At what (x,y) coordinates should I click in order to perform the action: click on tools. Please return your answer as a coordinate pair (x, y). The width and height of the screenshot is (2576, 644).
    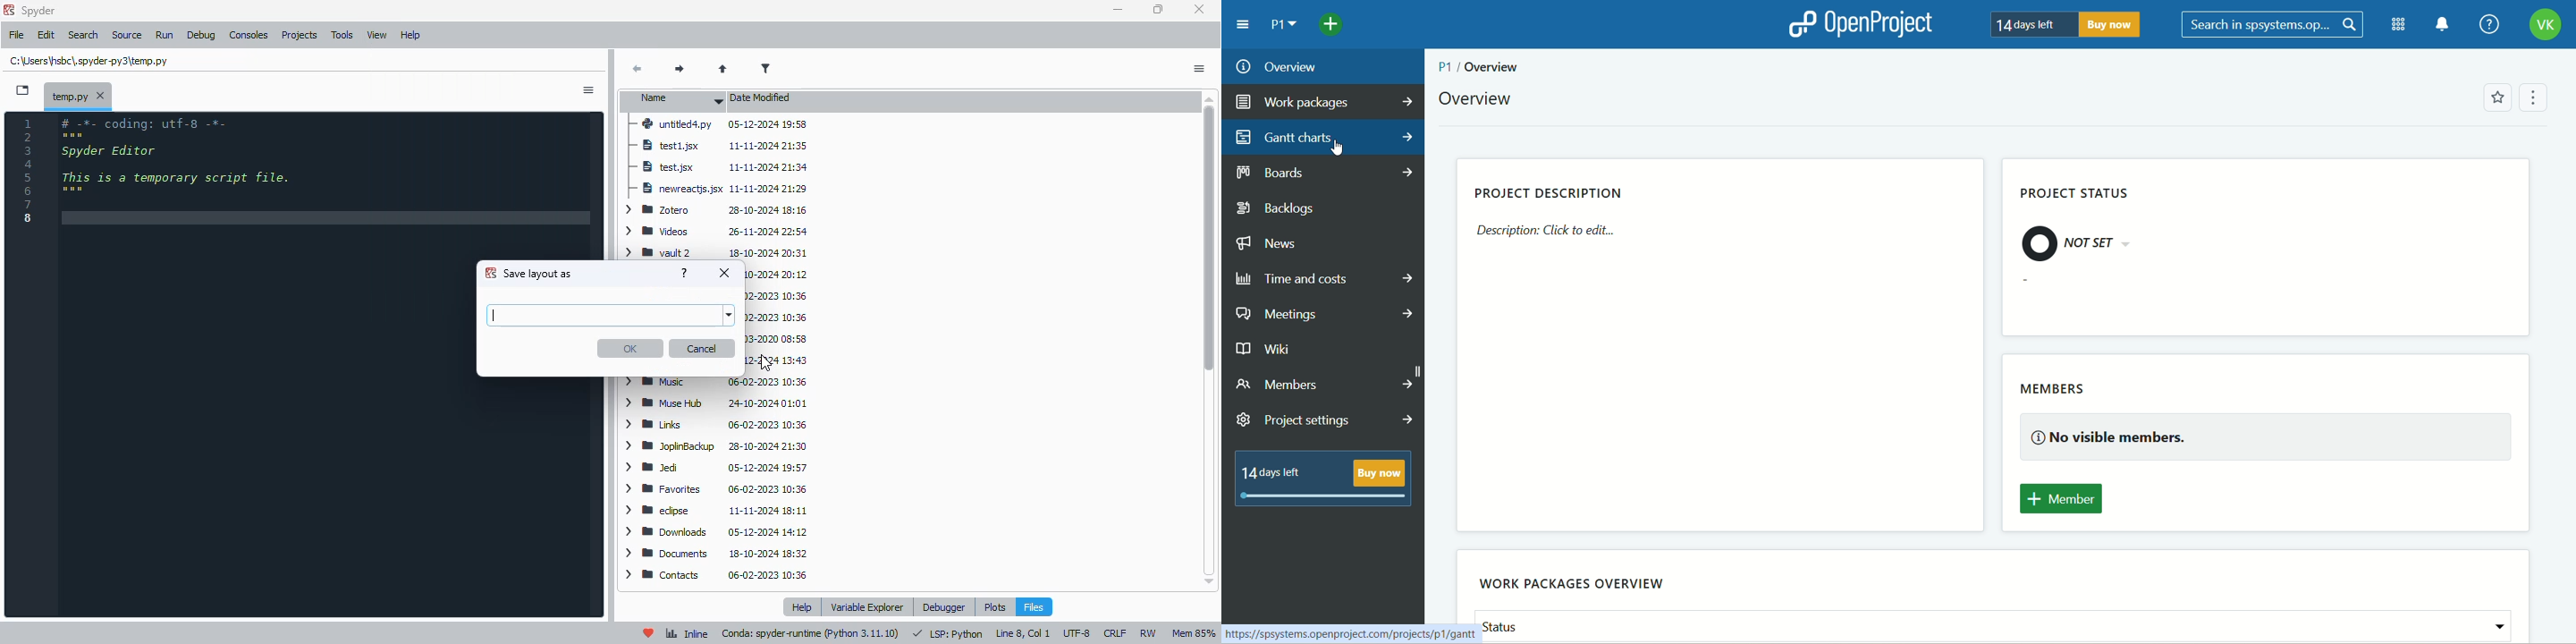
    Looking at the image, I should click on (342, 35).